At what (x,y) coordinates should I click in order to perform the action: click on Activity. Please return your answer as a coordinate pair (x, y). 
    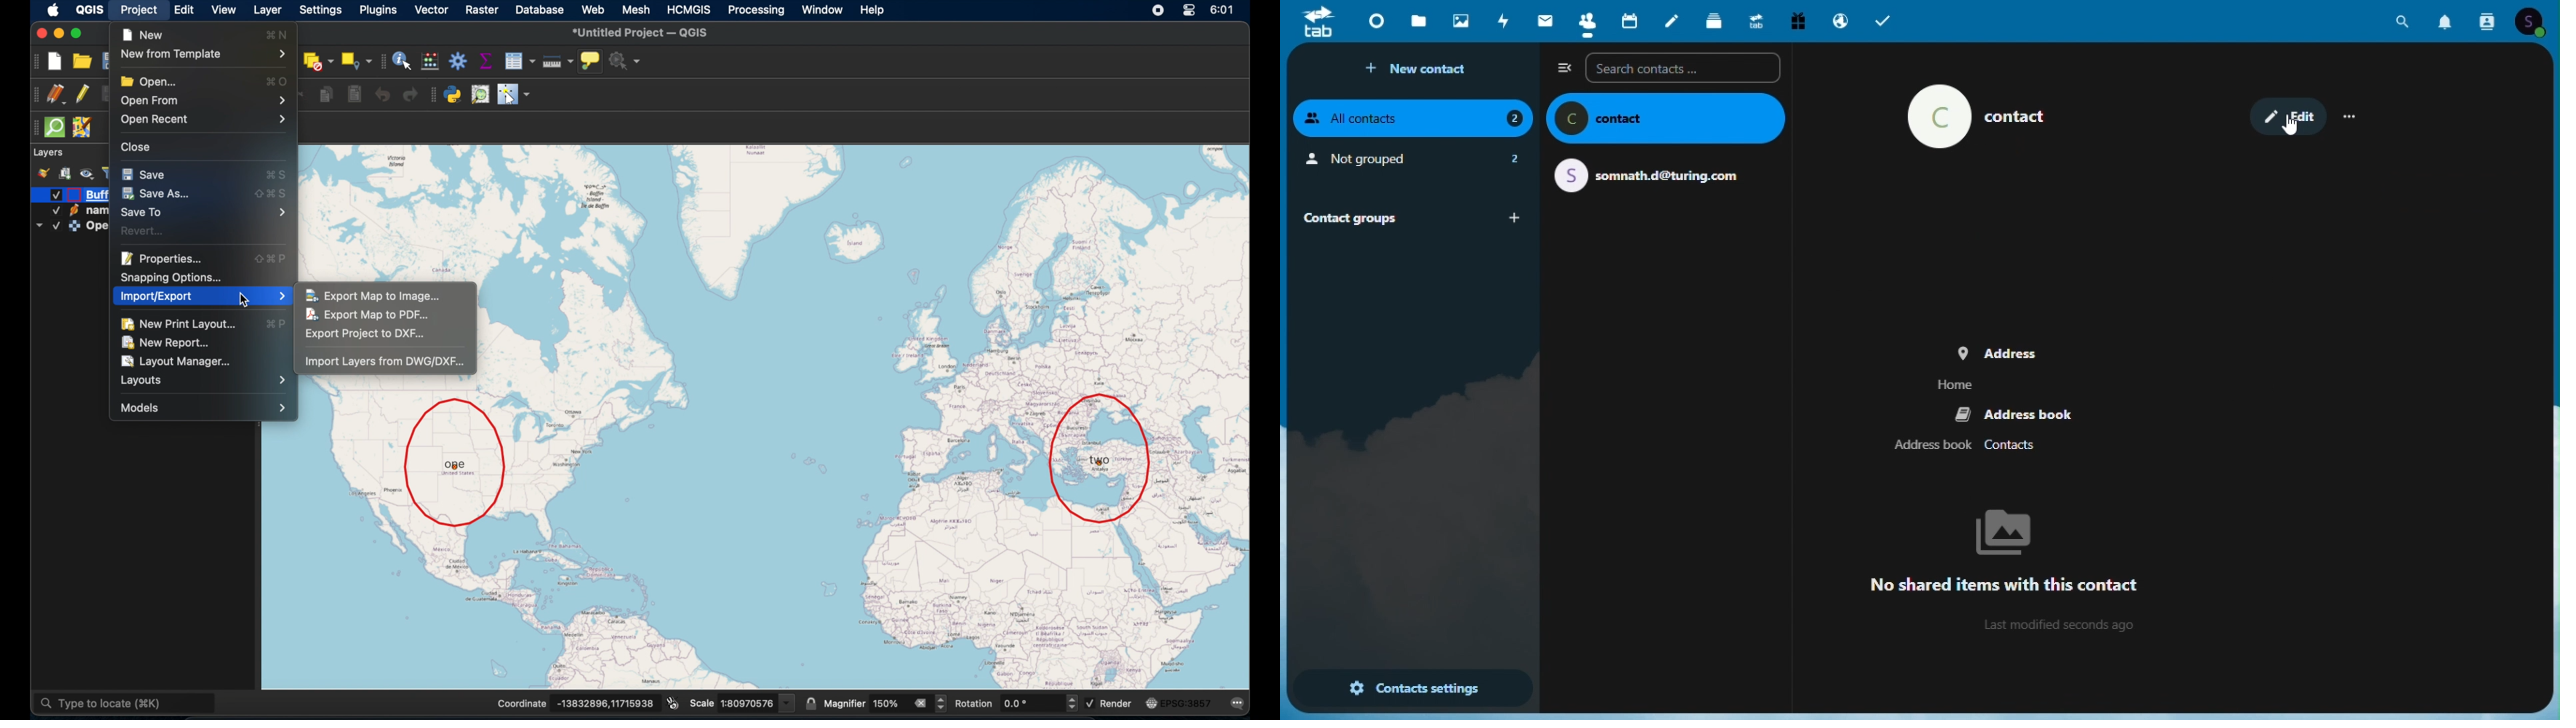
    Looking at the image, I should click on (1505, 21).